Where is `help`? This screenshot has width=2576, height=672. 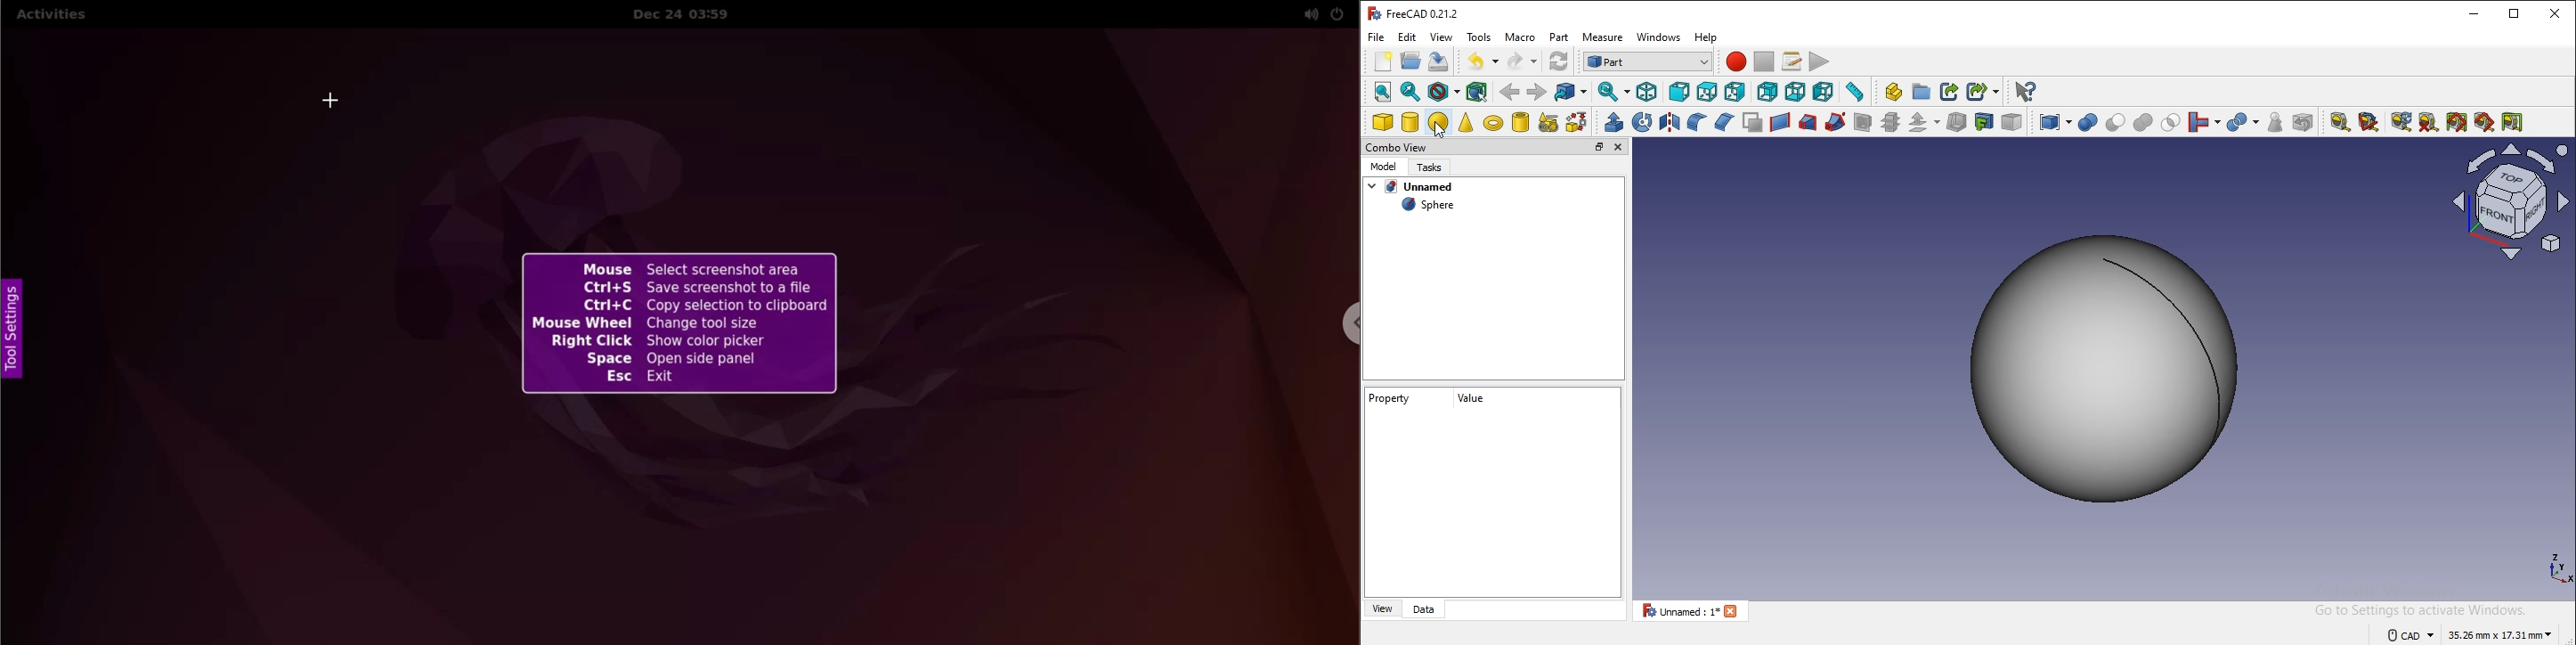 help is located at coordinates (1705, 37).